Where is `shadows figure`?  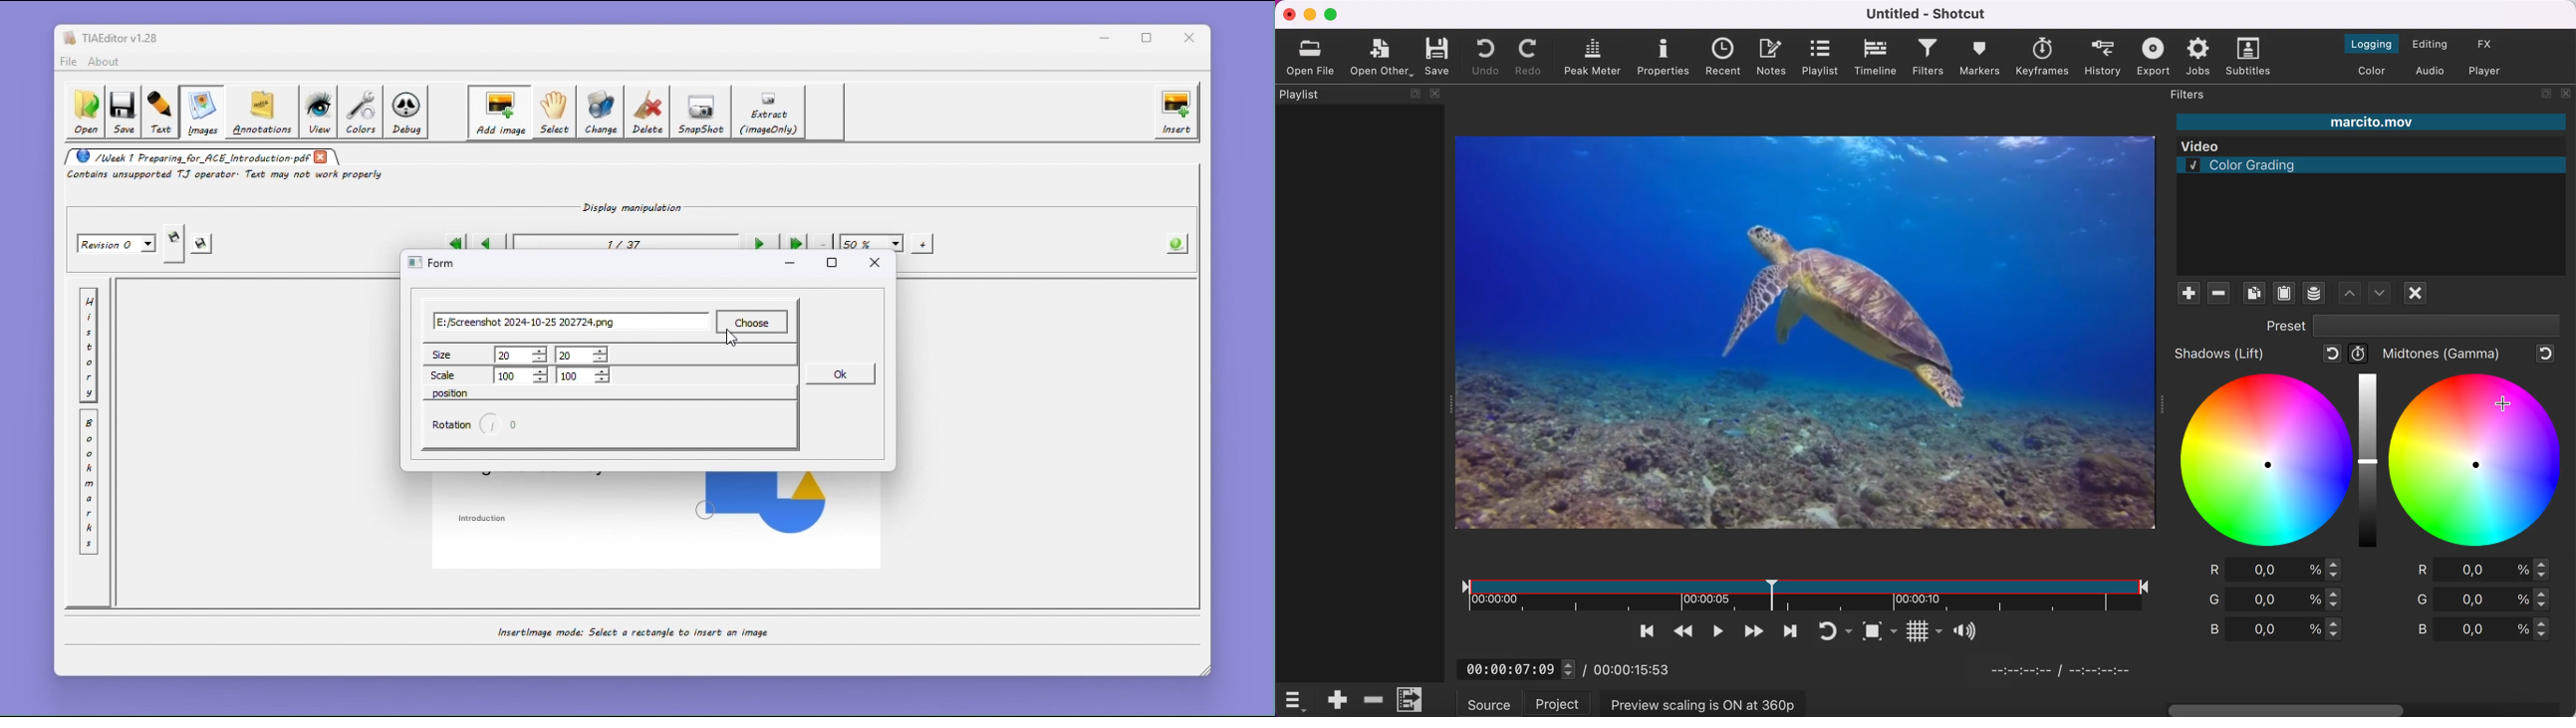 shadows figure is located at coordinates (2258, 460).